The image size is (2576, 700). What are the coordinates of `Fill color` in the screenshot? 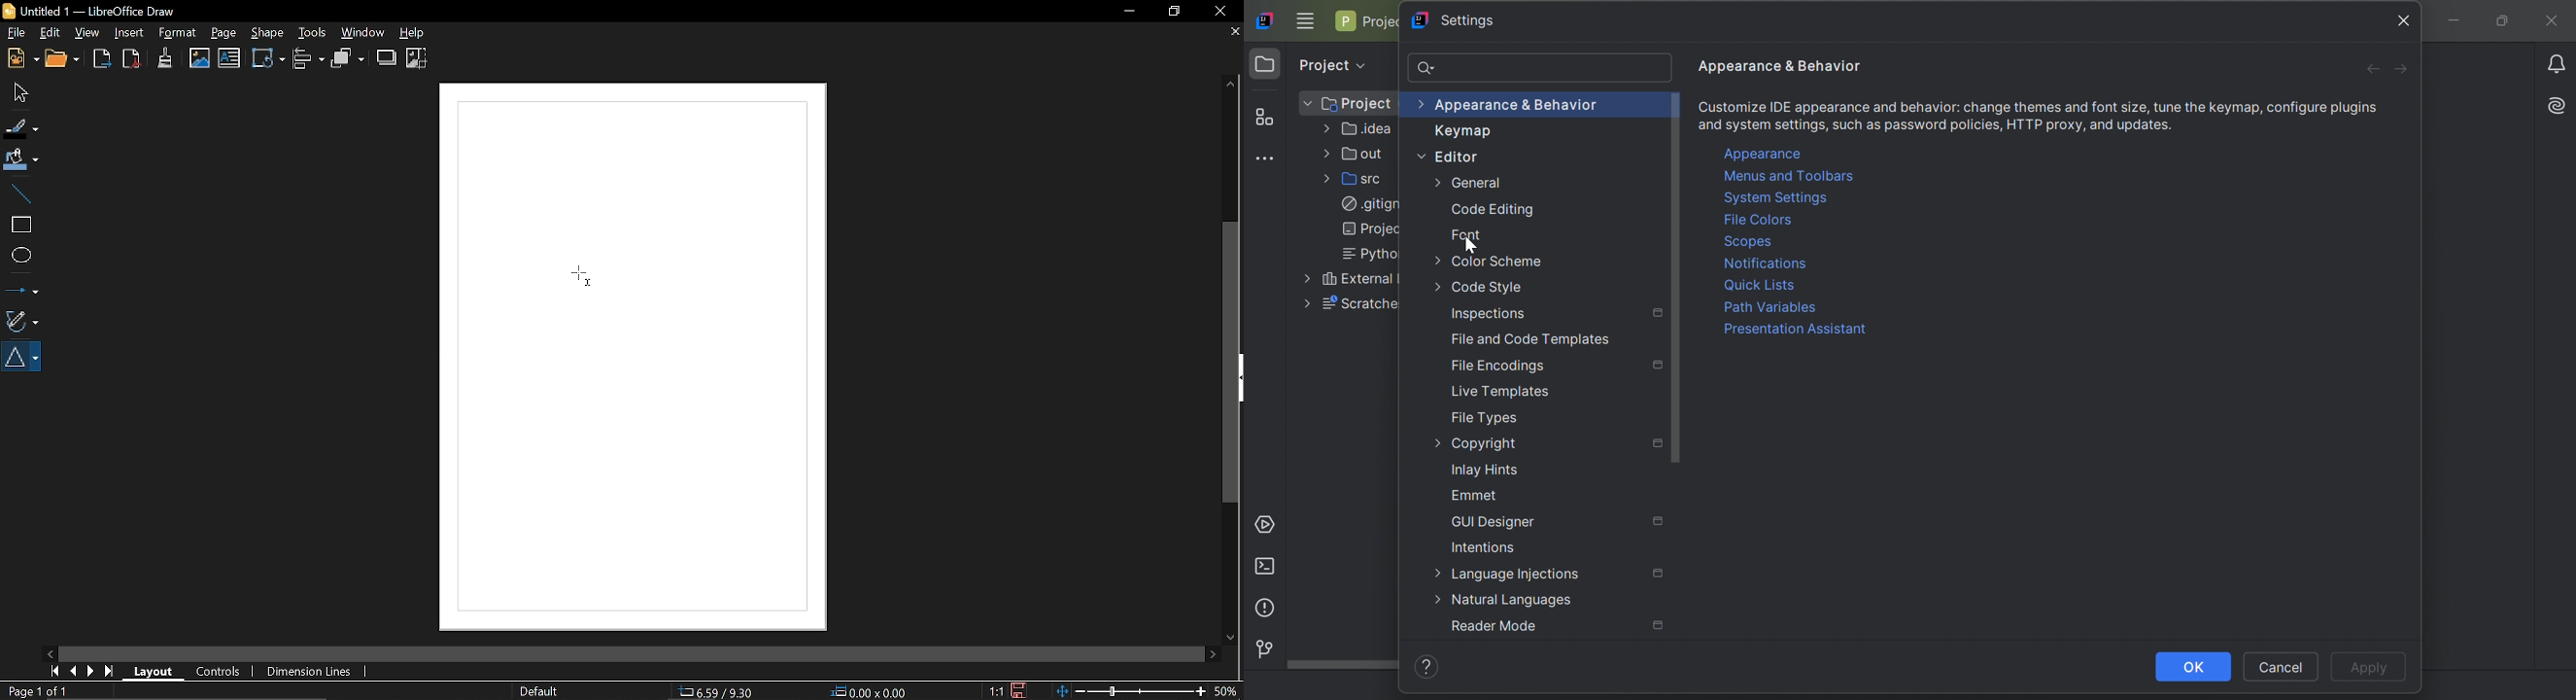 It's located at (21, 160).